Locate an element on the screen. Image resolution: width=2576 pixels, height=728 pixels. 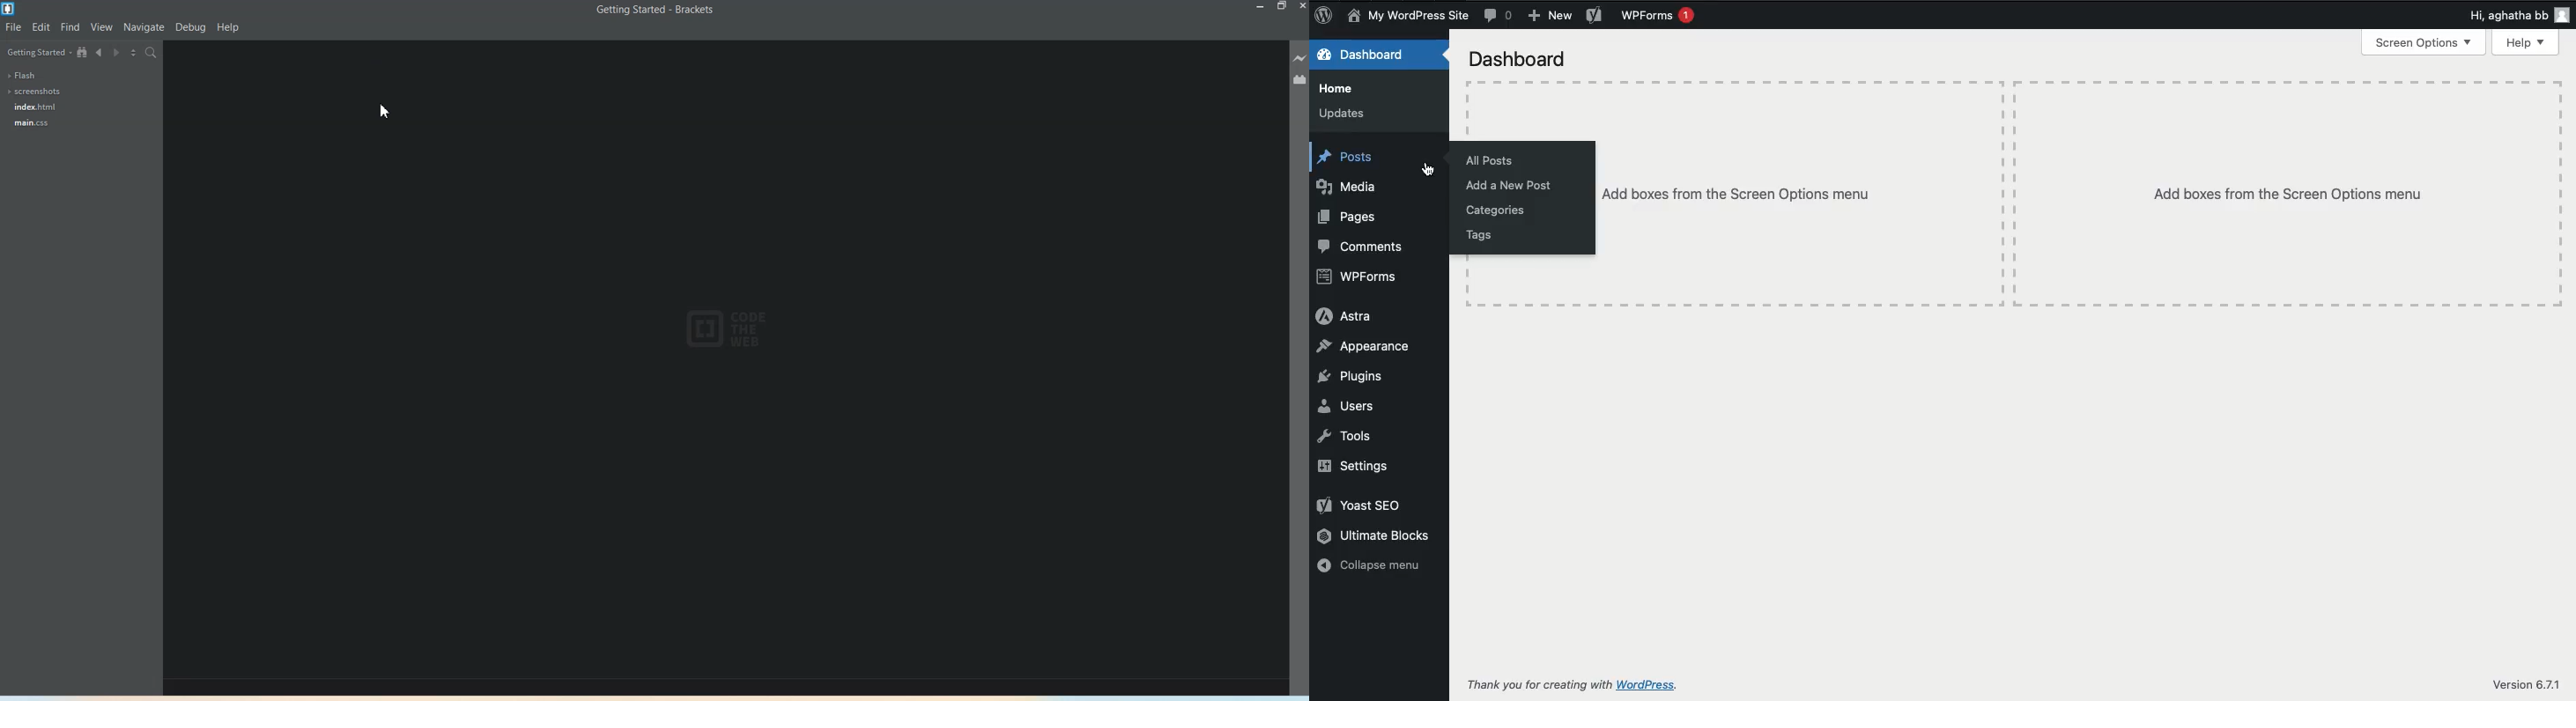
Pages is located at coordinates (1347, 217).